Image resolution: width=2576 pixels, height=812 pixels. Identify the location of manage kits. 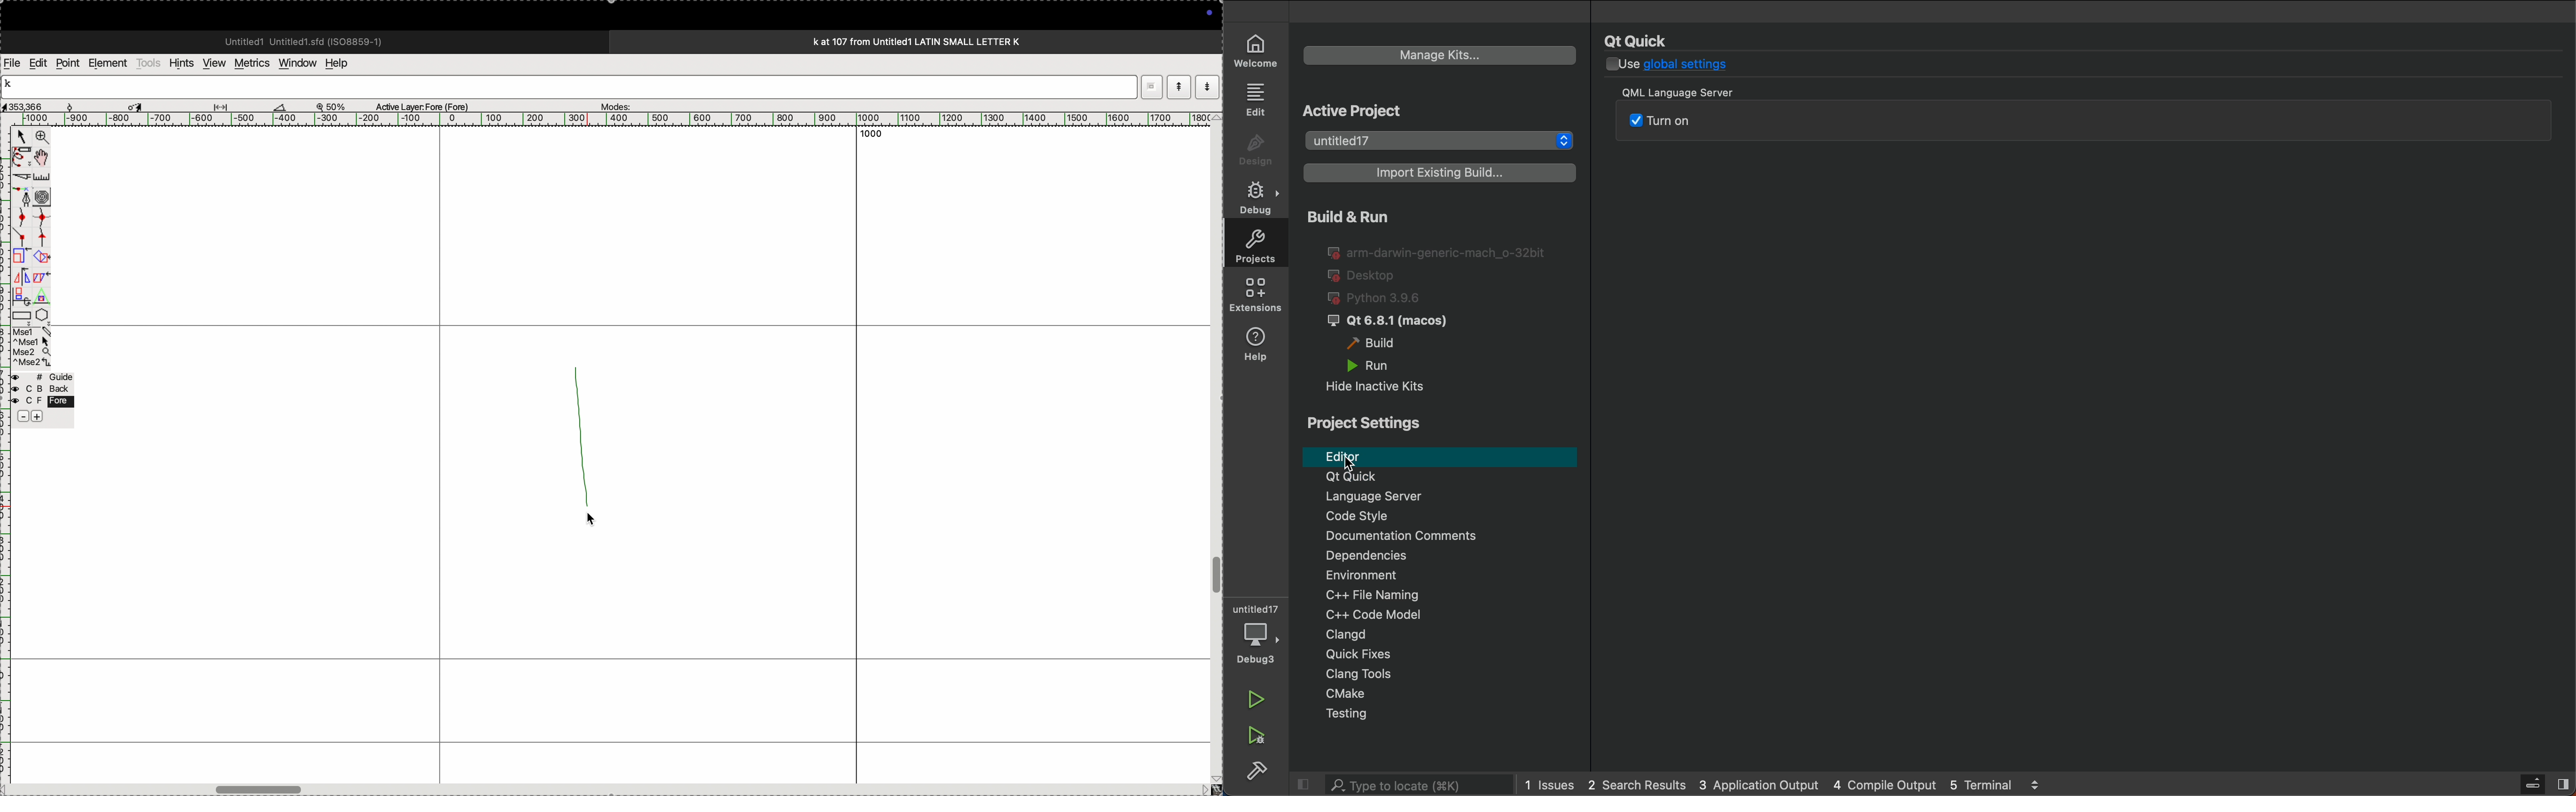
(1442, 55).